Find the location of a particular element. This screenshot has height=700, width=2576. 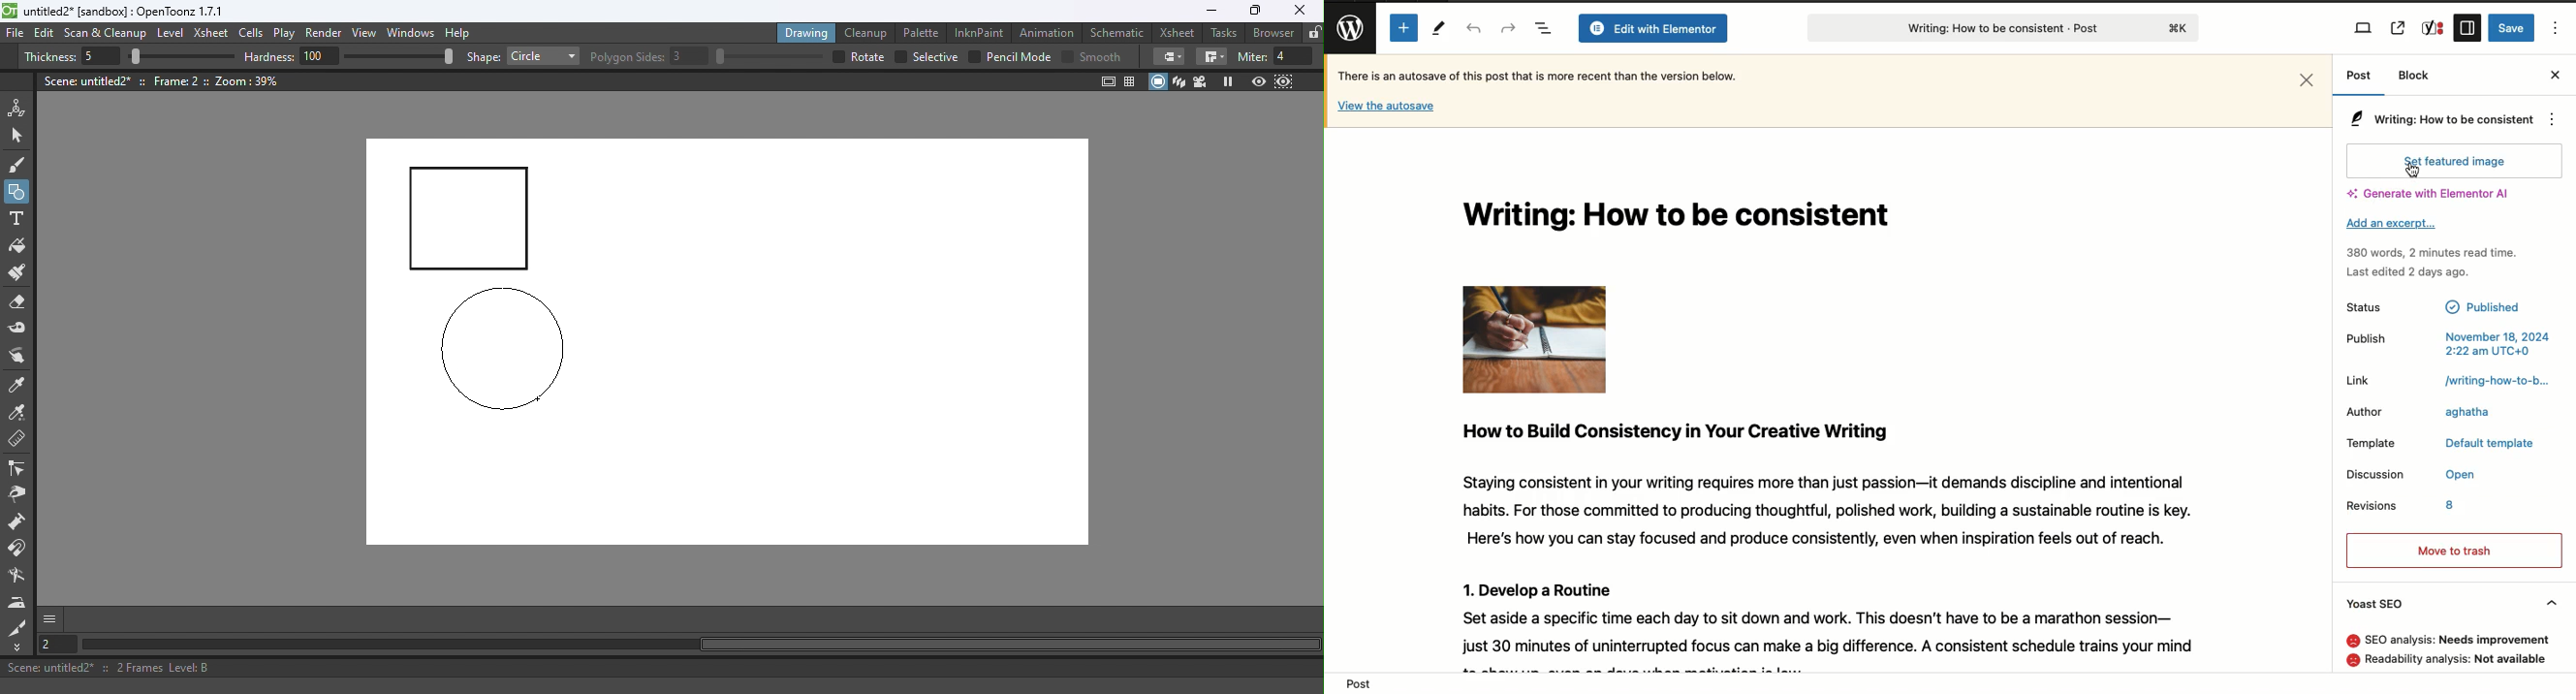

Rectangle drawn is located at coordinates (470, 220).